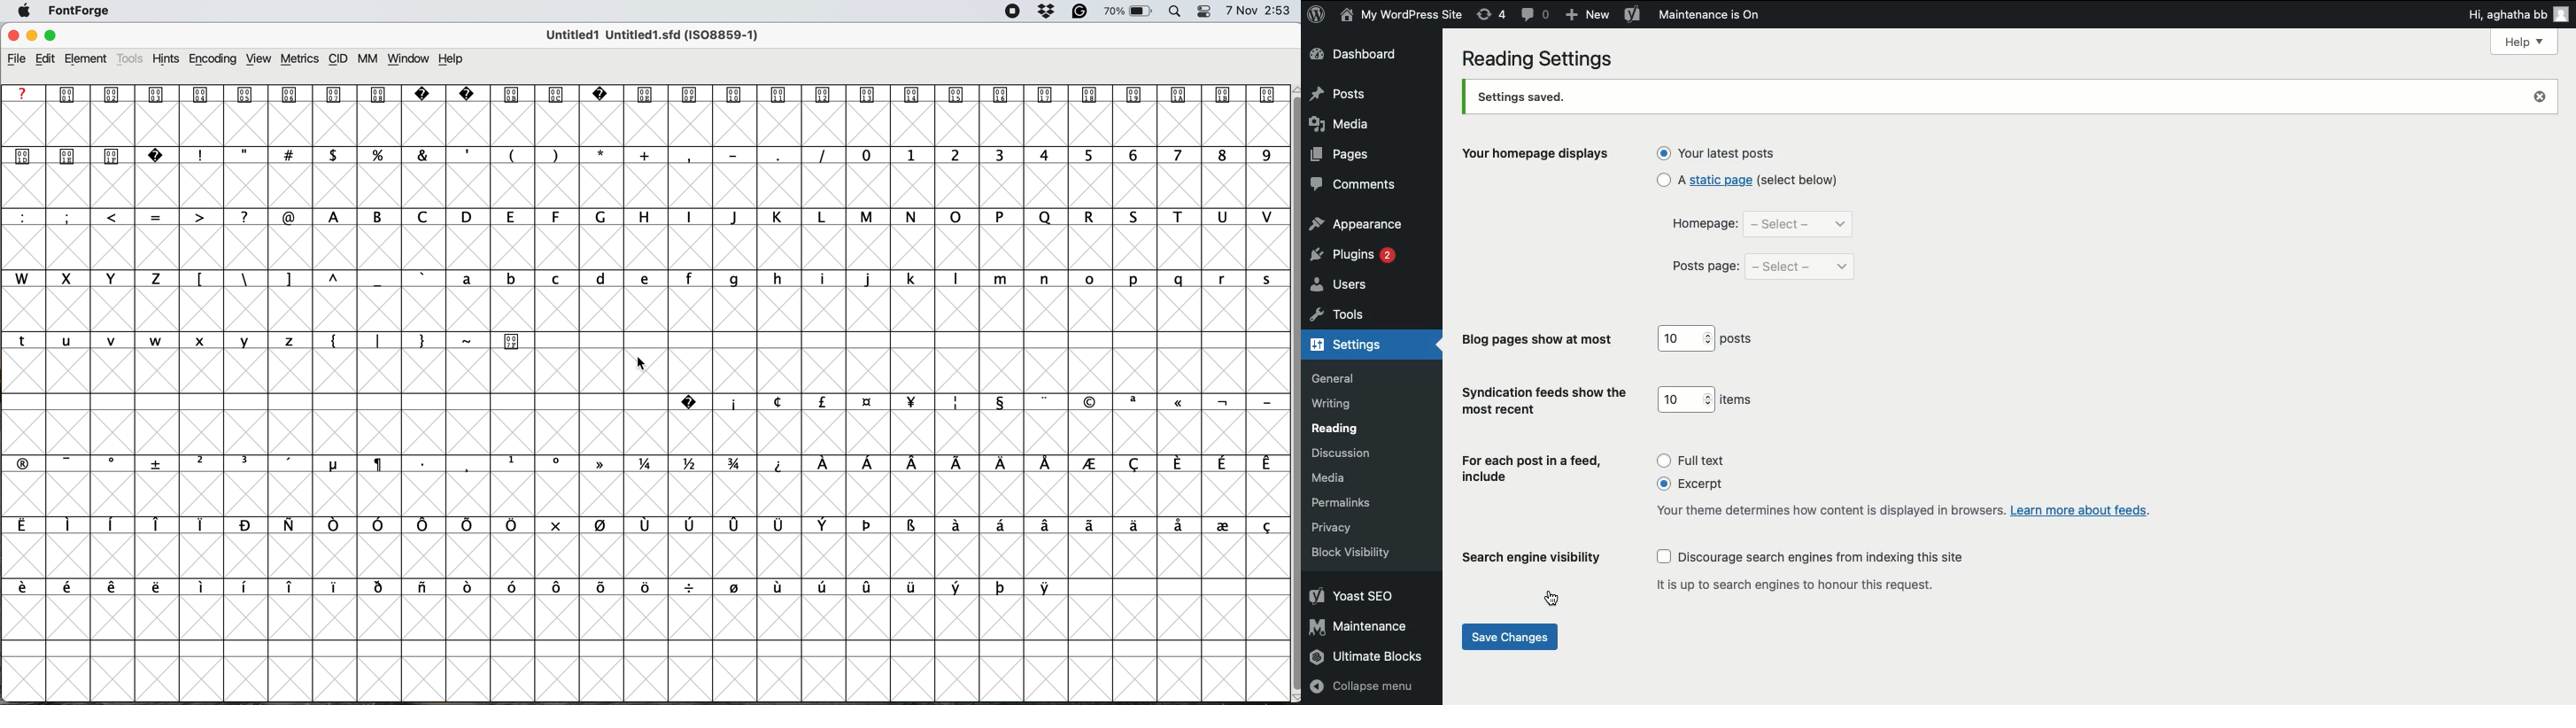  Describe the element at coordinates (261, 59) in the screenshot. I see `view` at that location.